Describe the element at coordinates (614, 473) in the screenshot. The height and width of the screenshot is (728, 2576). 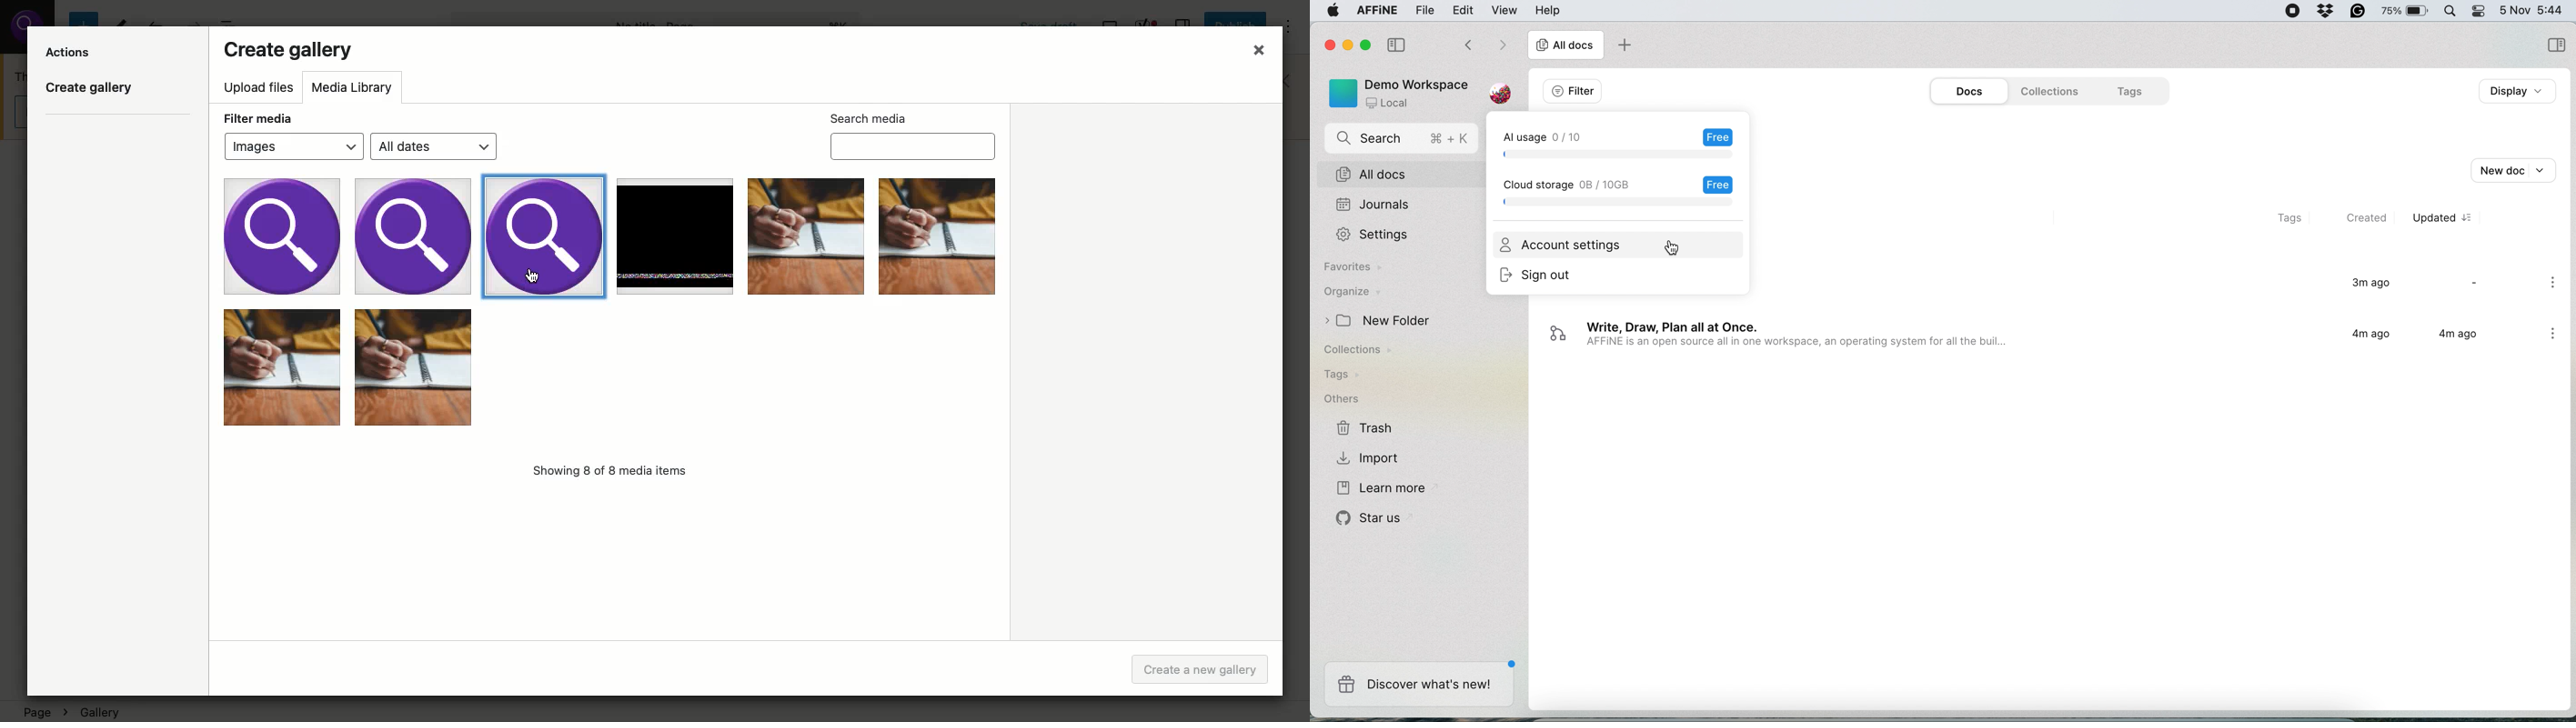
I see `Showing 8 of 8 media items` at that location.